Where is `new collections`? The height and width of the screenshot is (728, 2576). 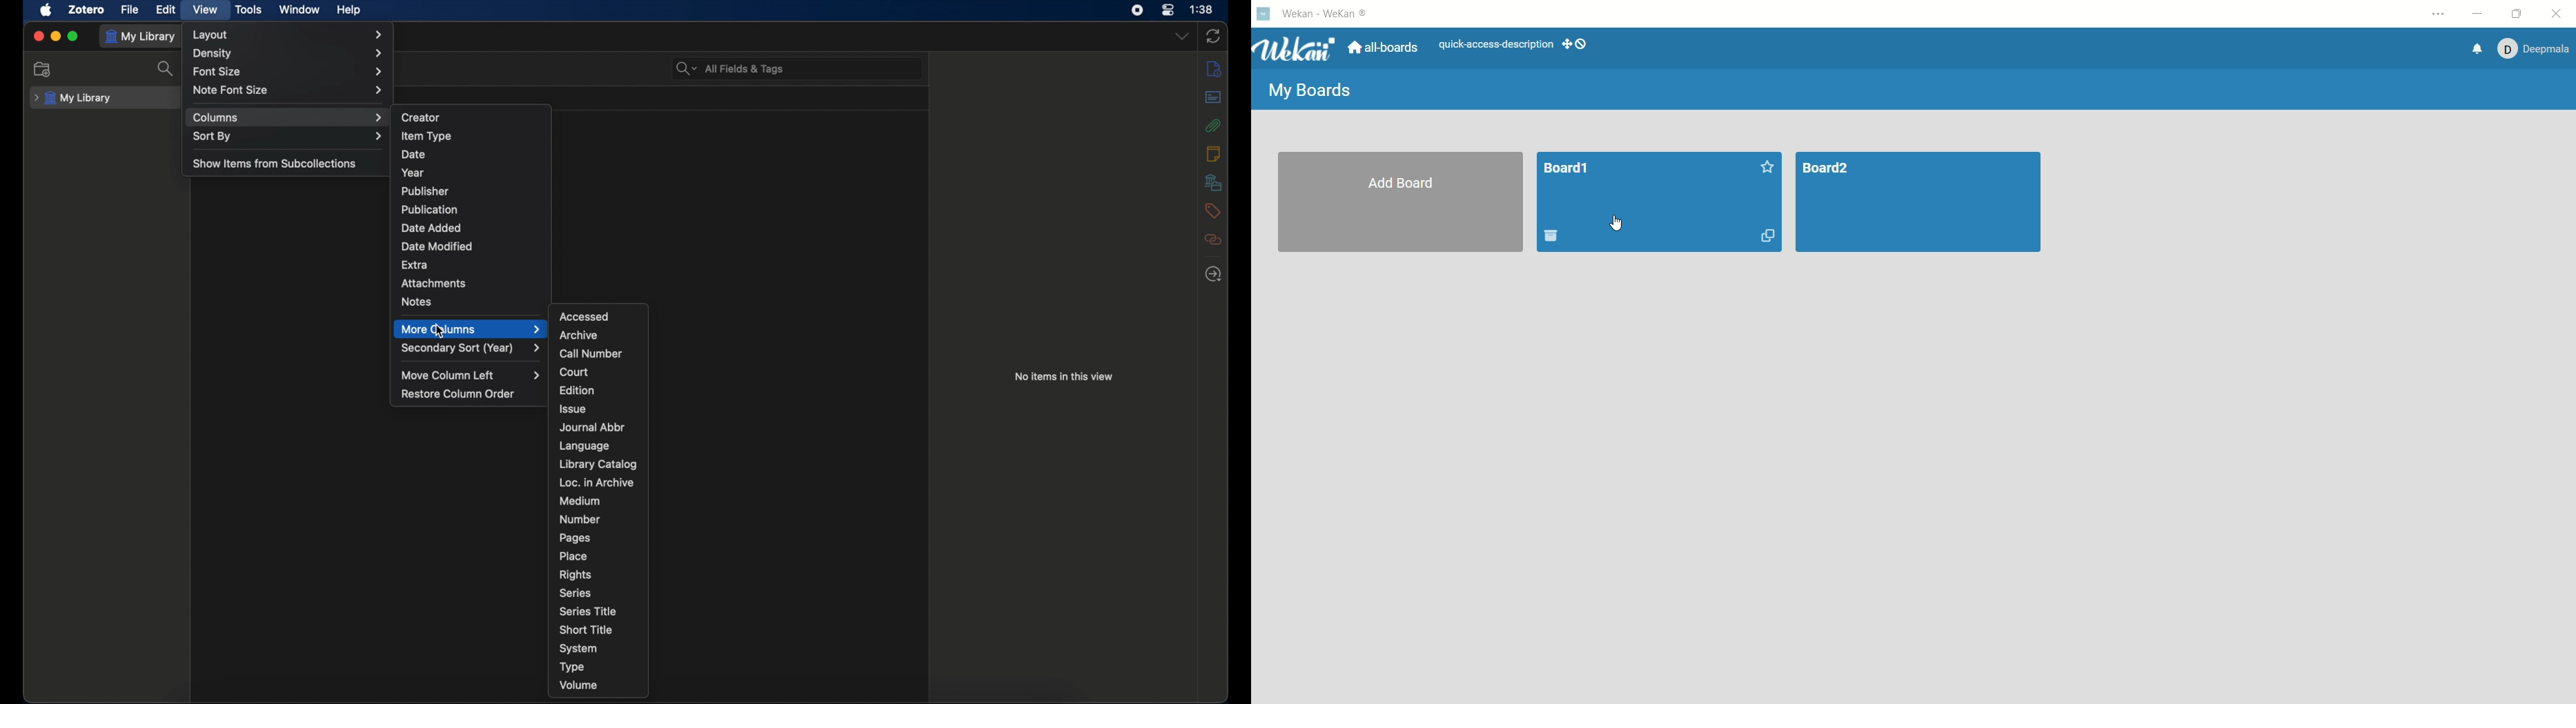 new collections is located at coordinates (44, 70).